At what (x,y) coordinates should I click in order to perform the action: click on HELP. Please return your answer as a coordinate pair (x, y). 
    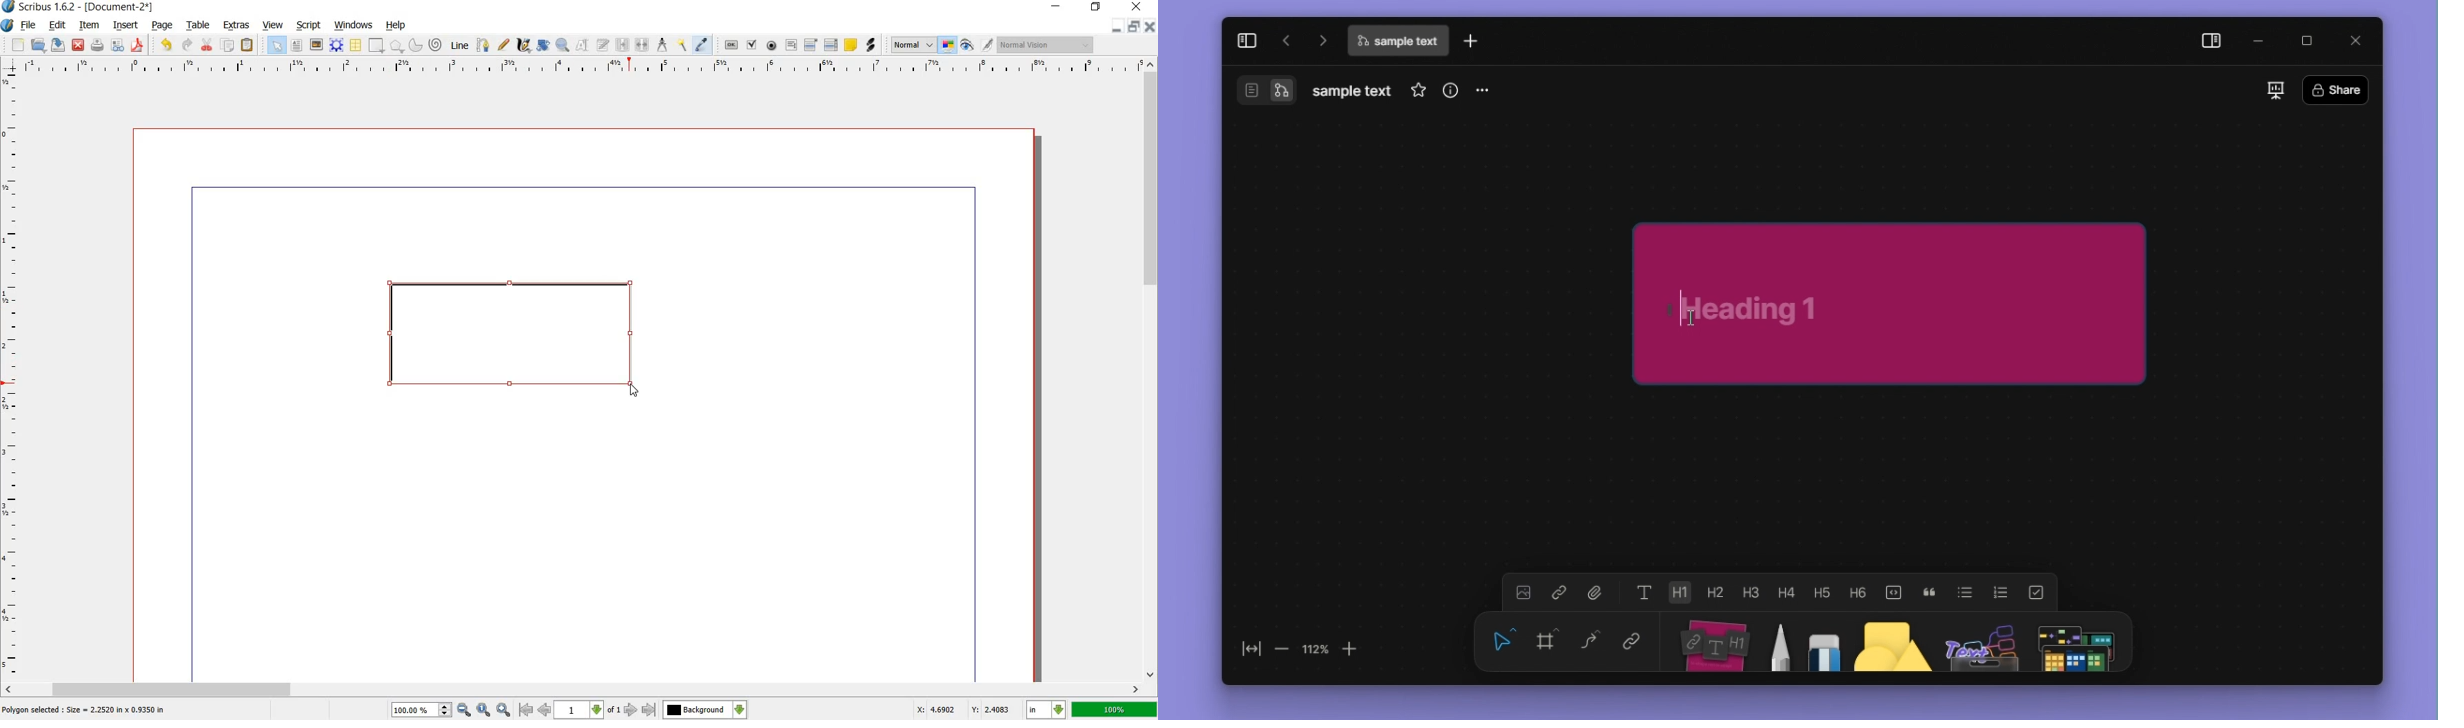
    Looking at the image, I should click on (396, 26).